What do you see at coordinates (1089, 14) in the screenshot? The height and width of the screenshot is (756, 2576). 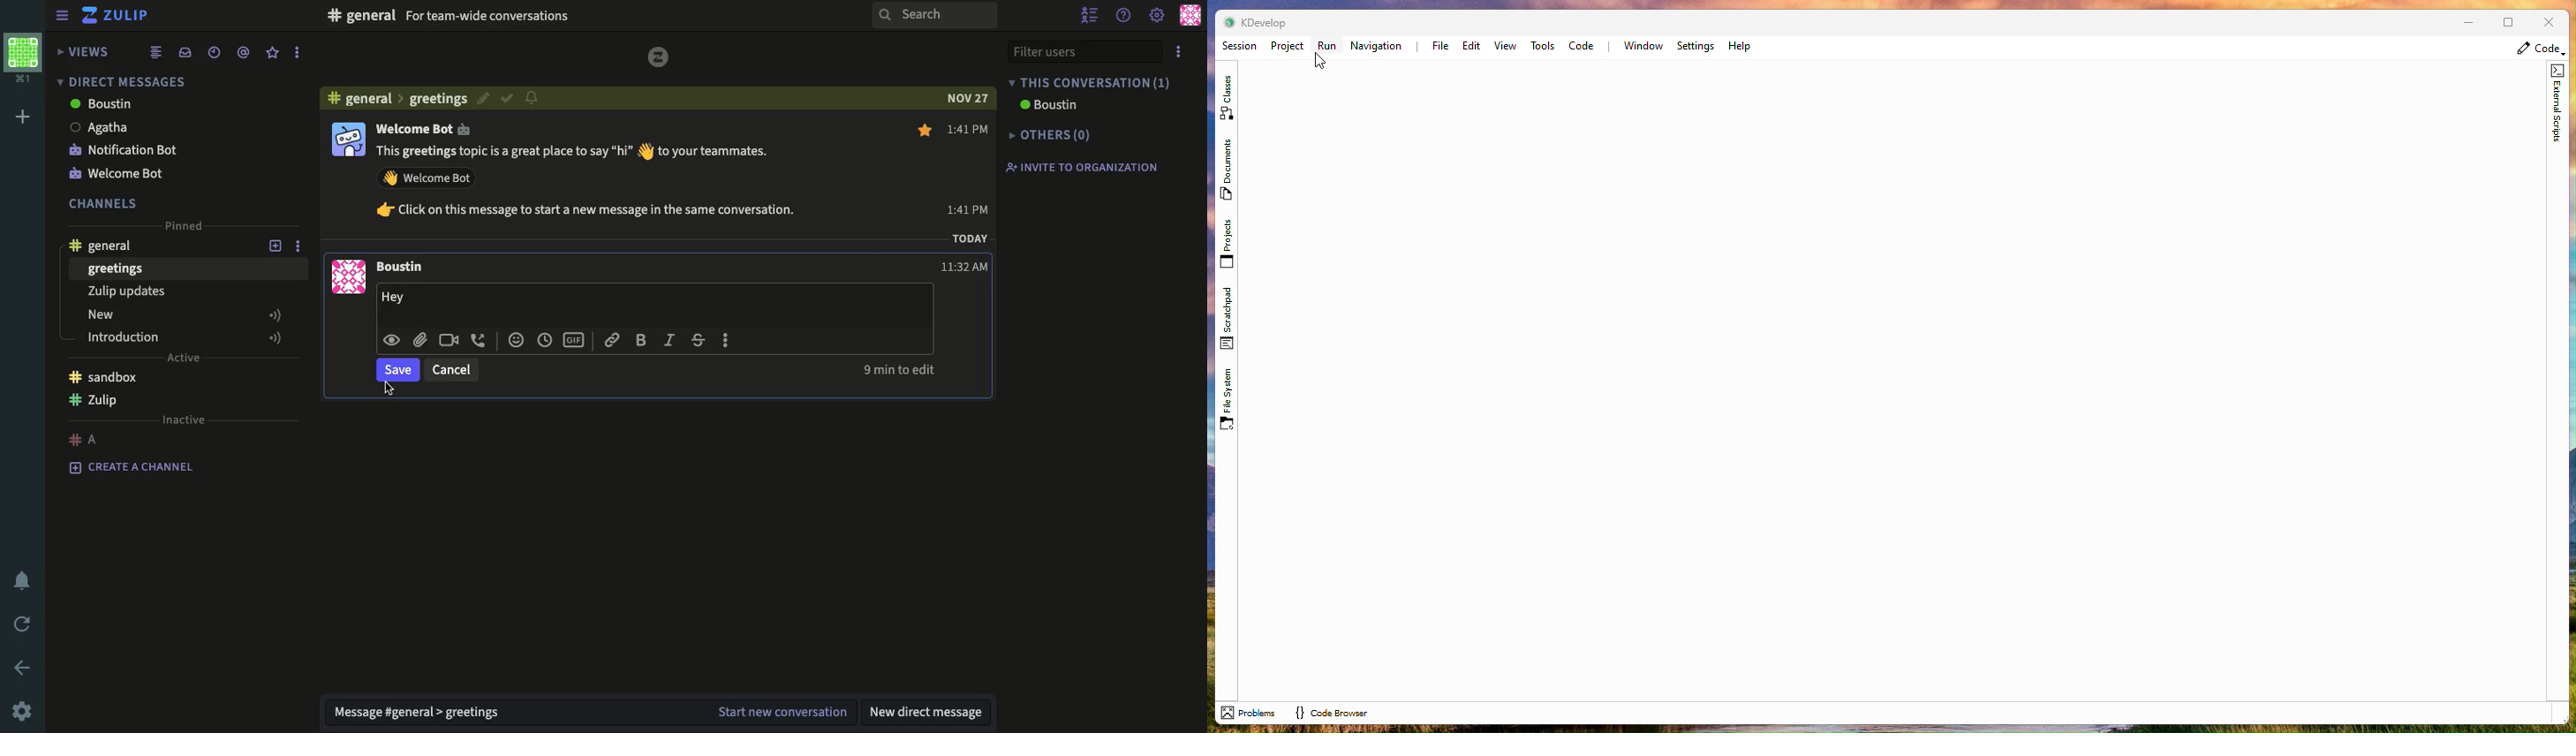 I see `hide user list` at bounding box center [1089, 14].